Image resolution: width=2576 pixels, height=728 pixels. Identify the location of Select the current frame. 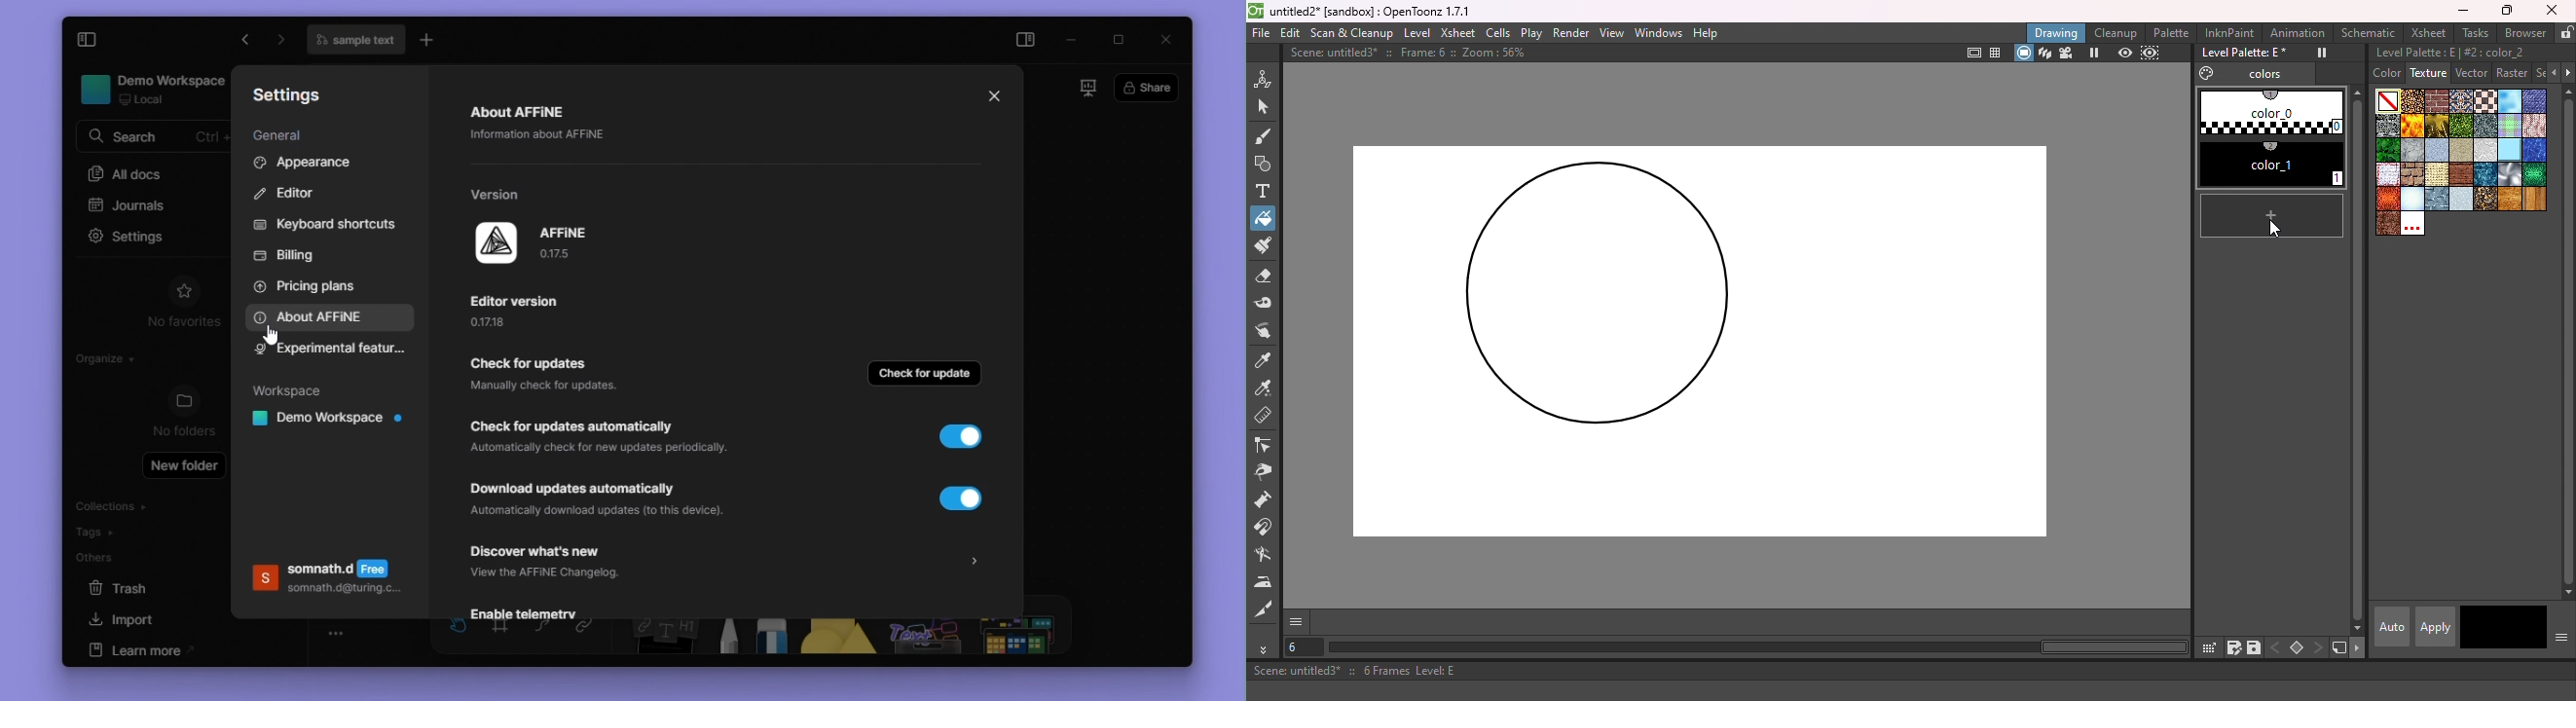
(1306, 648).